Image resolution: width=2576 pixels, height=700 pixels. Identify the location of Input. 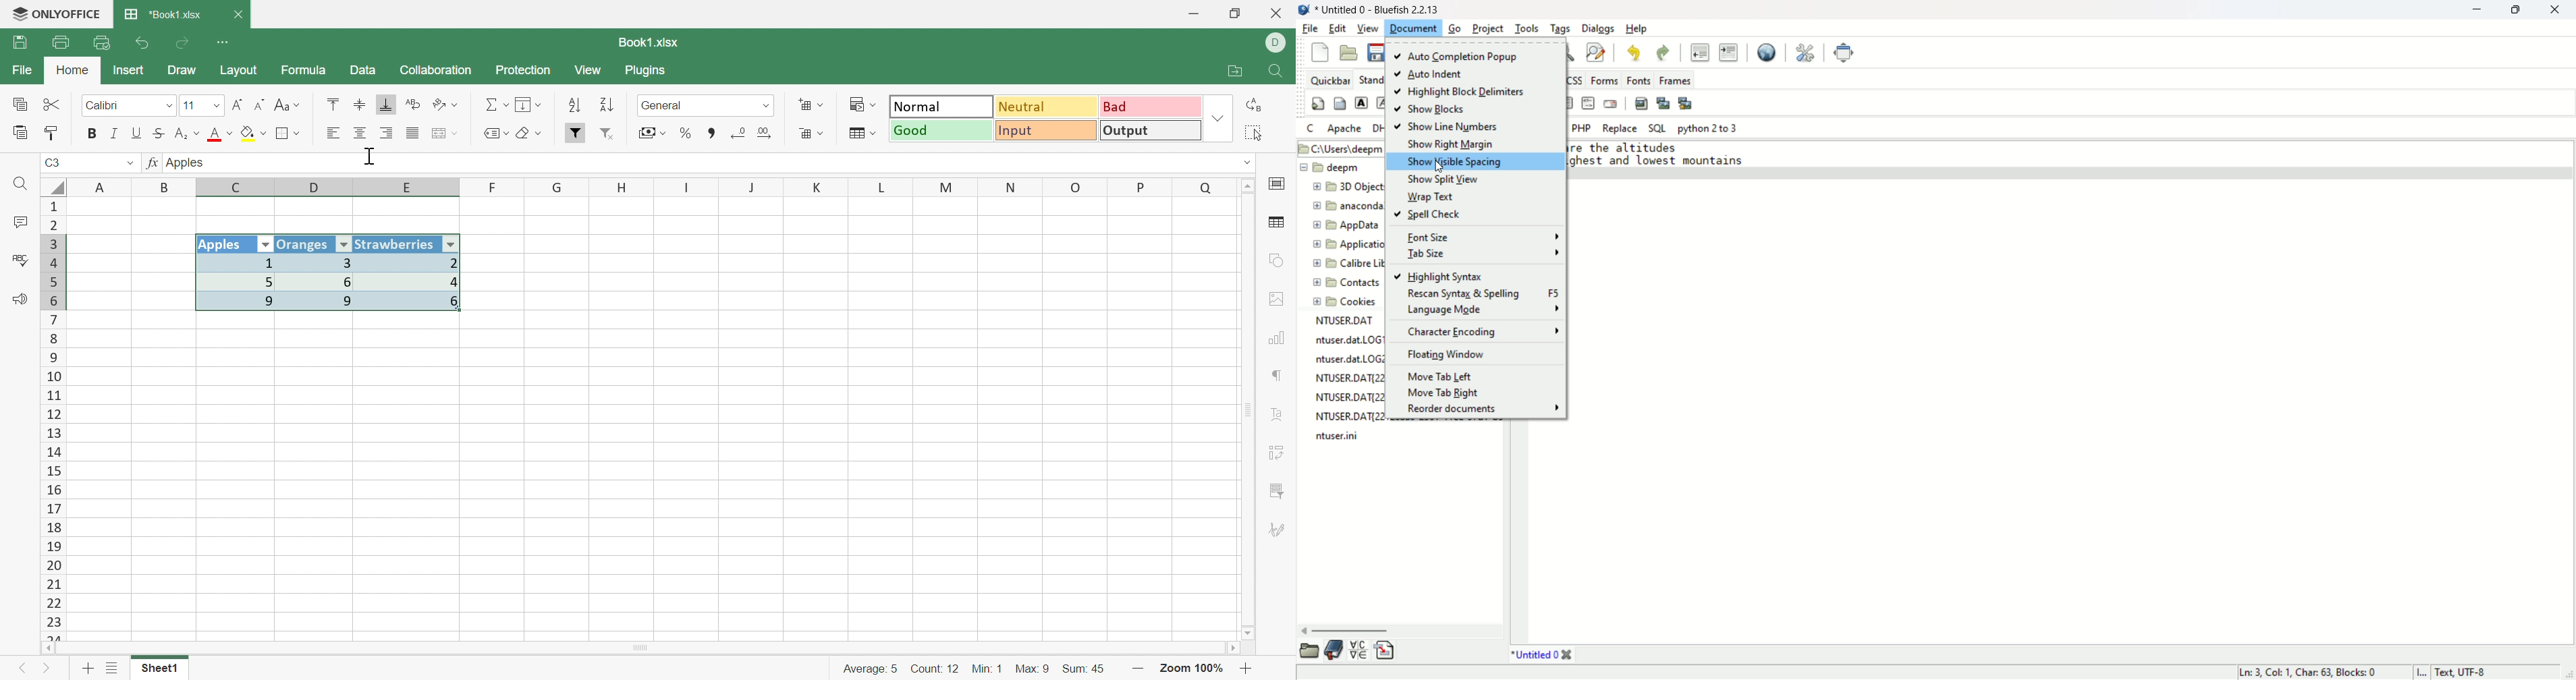
(1049, 132).